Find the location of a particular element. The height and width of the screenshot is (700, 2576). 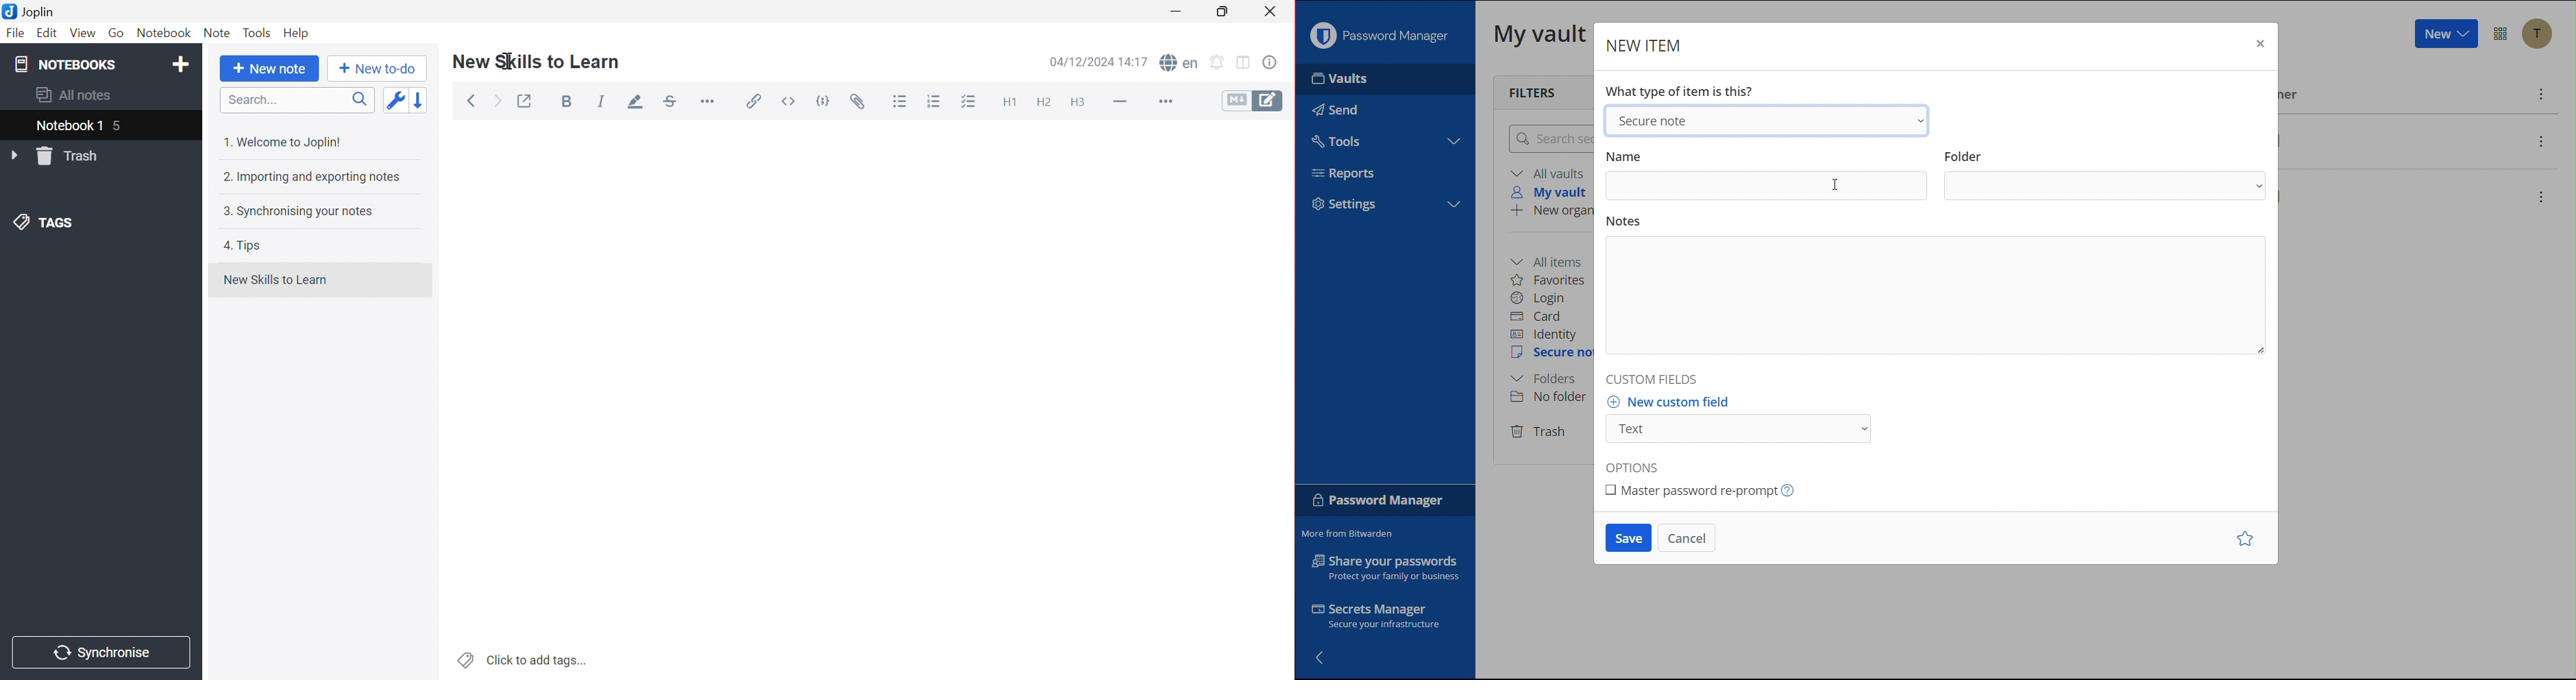

Notebook is located at coordinates (163, 33).